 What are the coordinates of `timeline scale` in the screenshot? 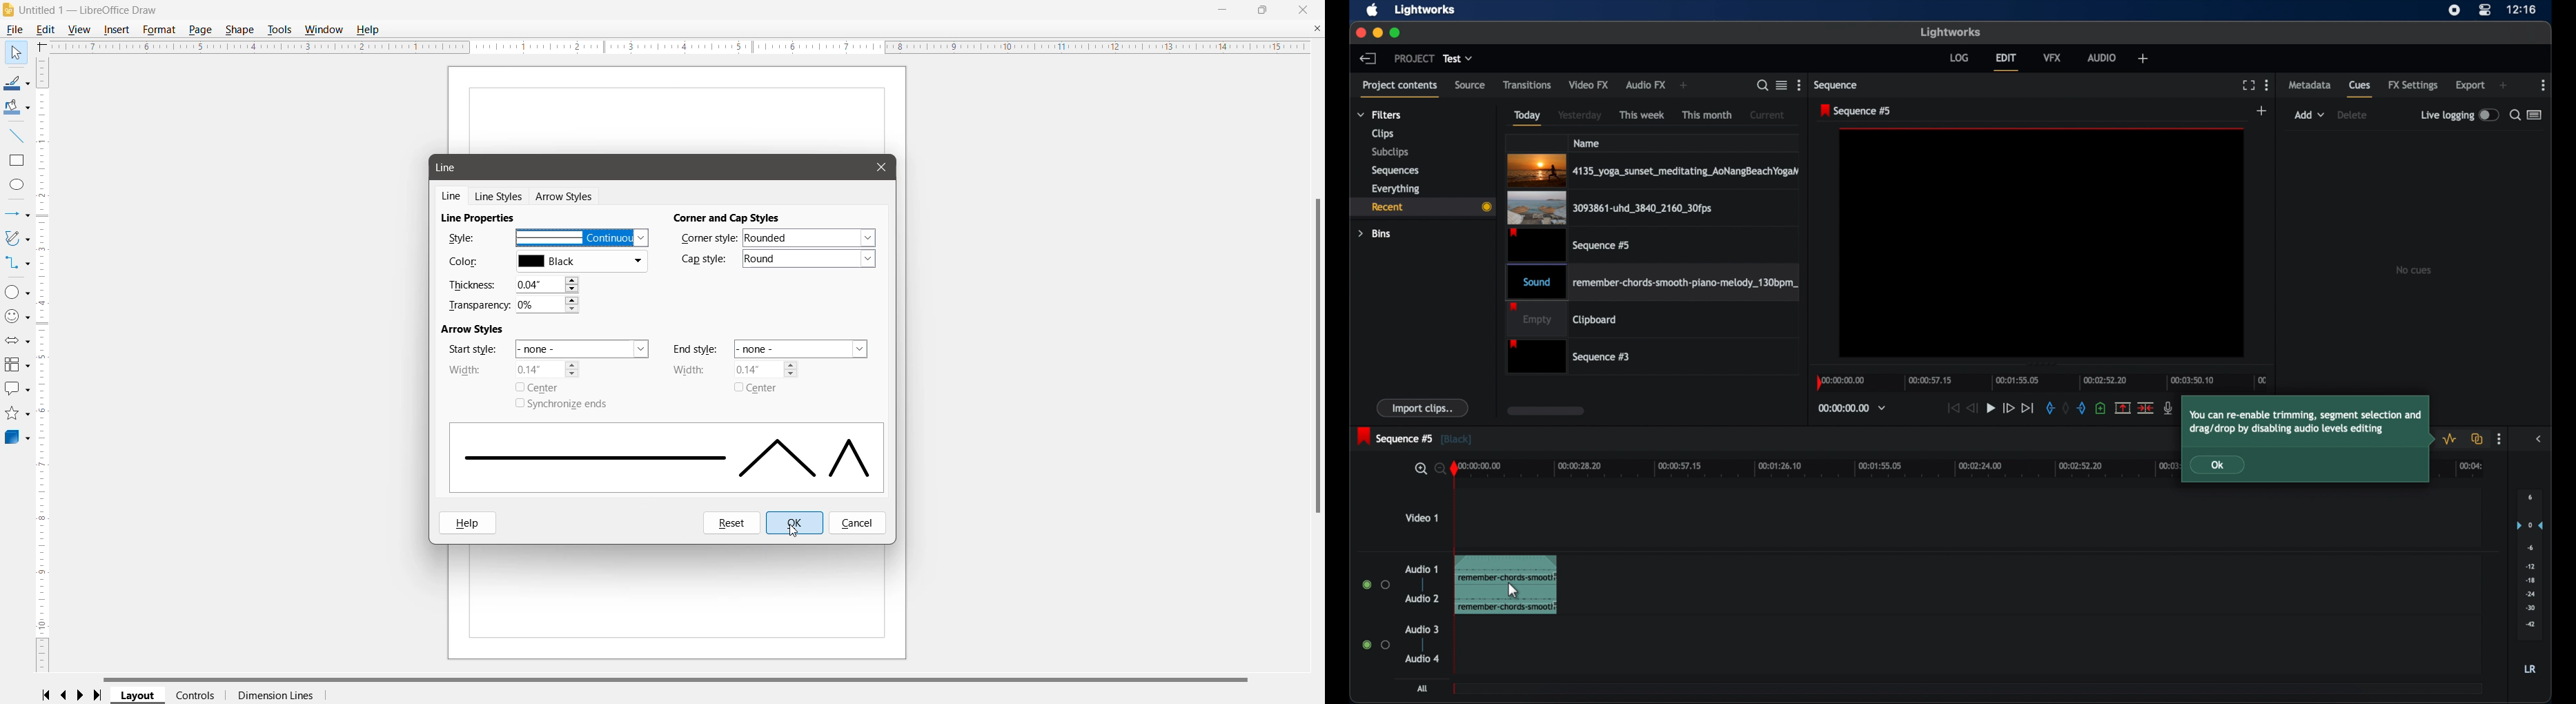 It's located at (1815, 470).